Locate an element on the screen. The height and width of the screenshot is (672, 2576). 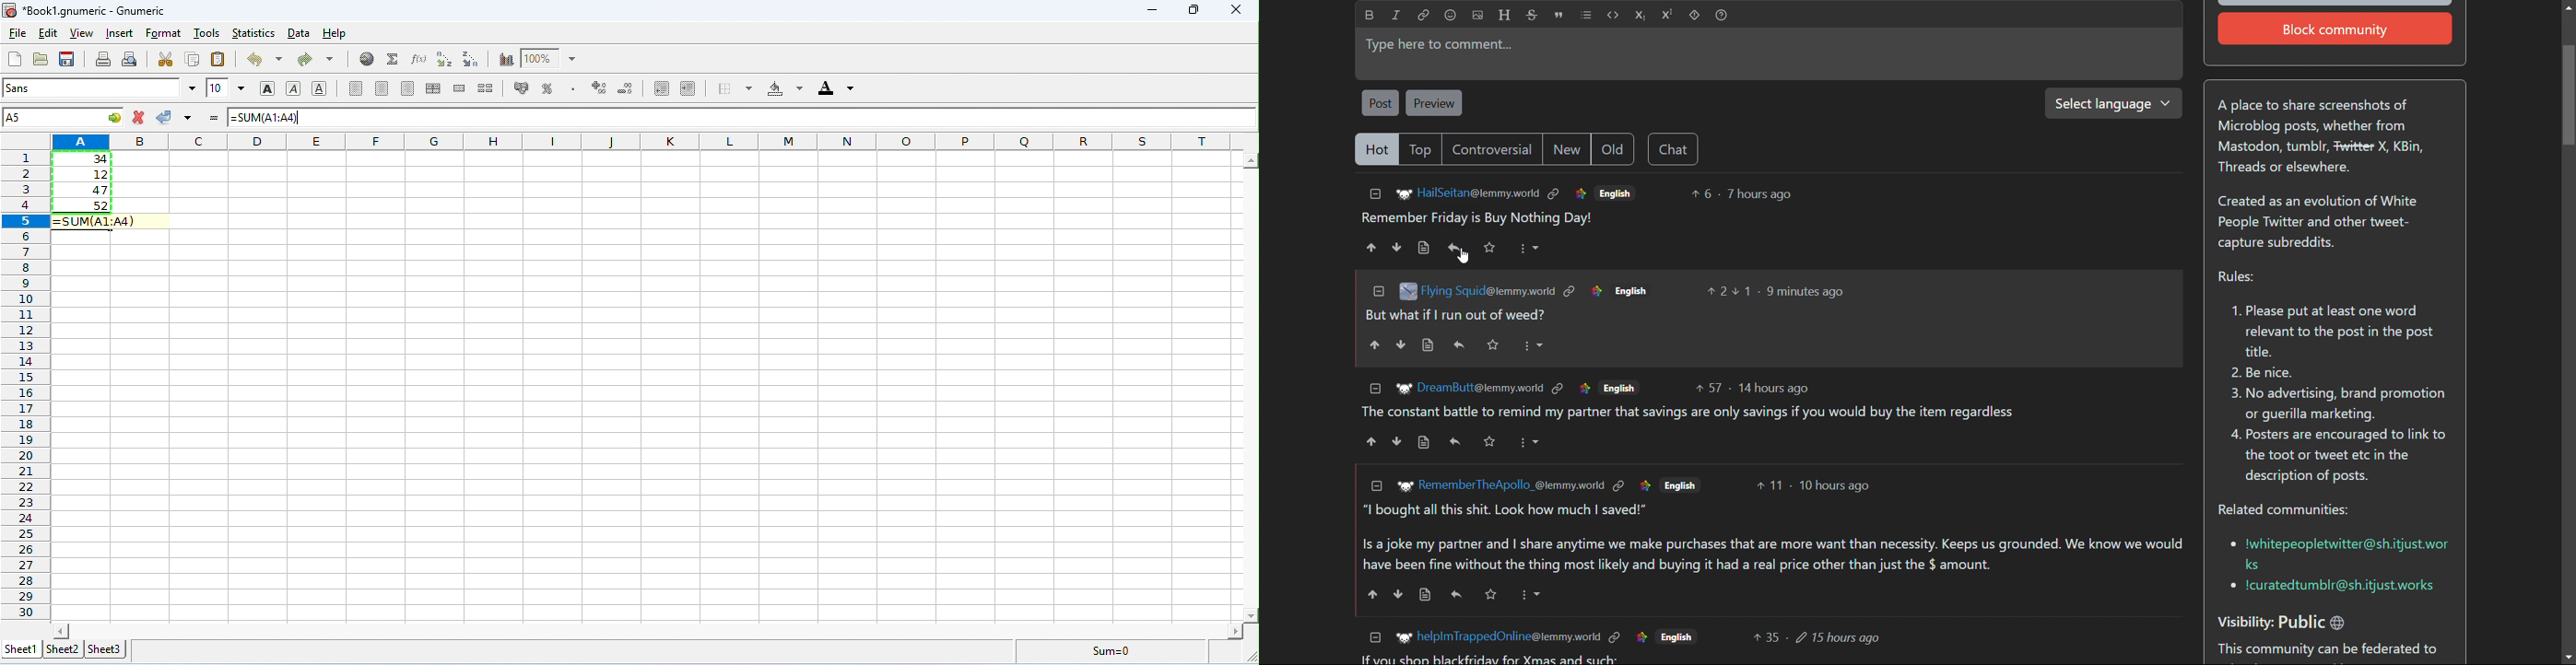
emoji is located at coordinates (1450, 15).